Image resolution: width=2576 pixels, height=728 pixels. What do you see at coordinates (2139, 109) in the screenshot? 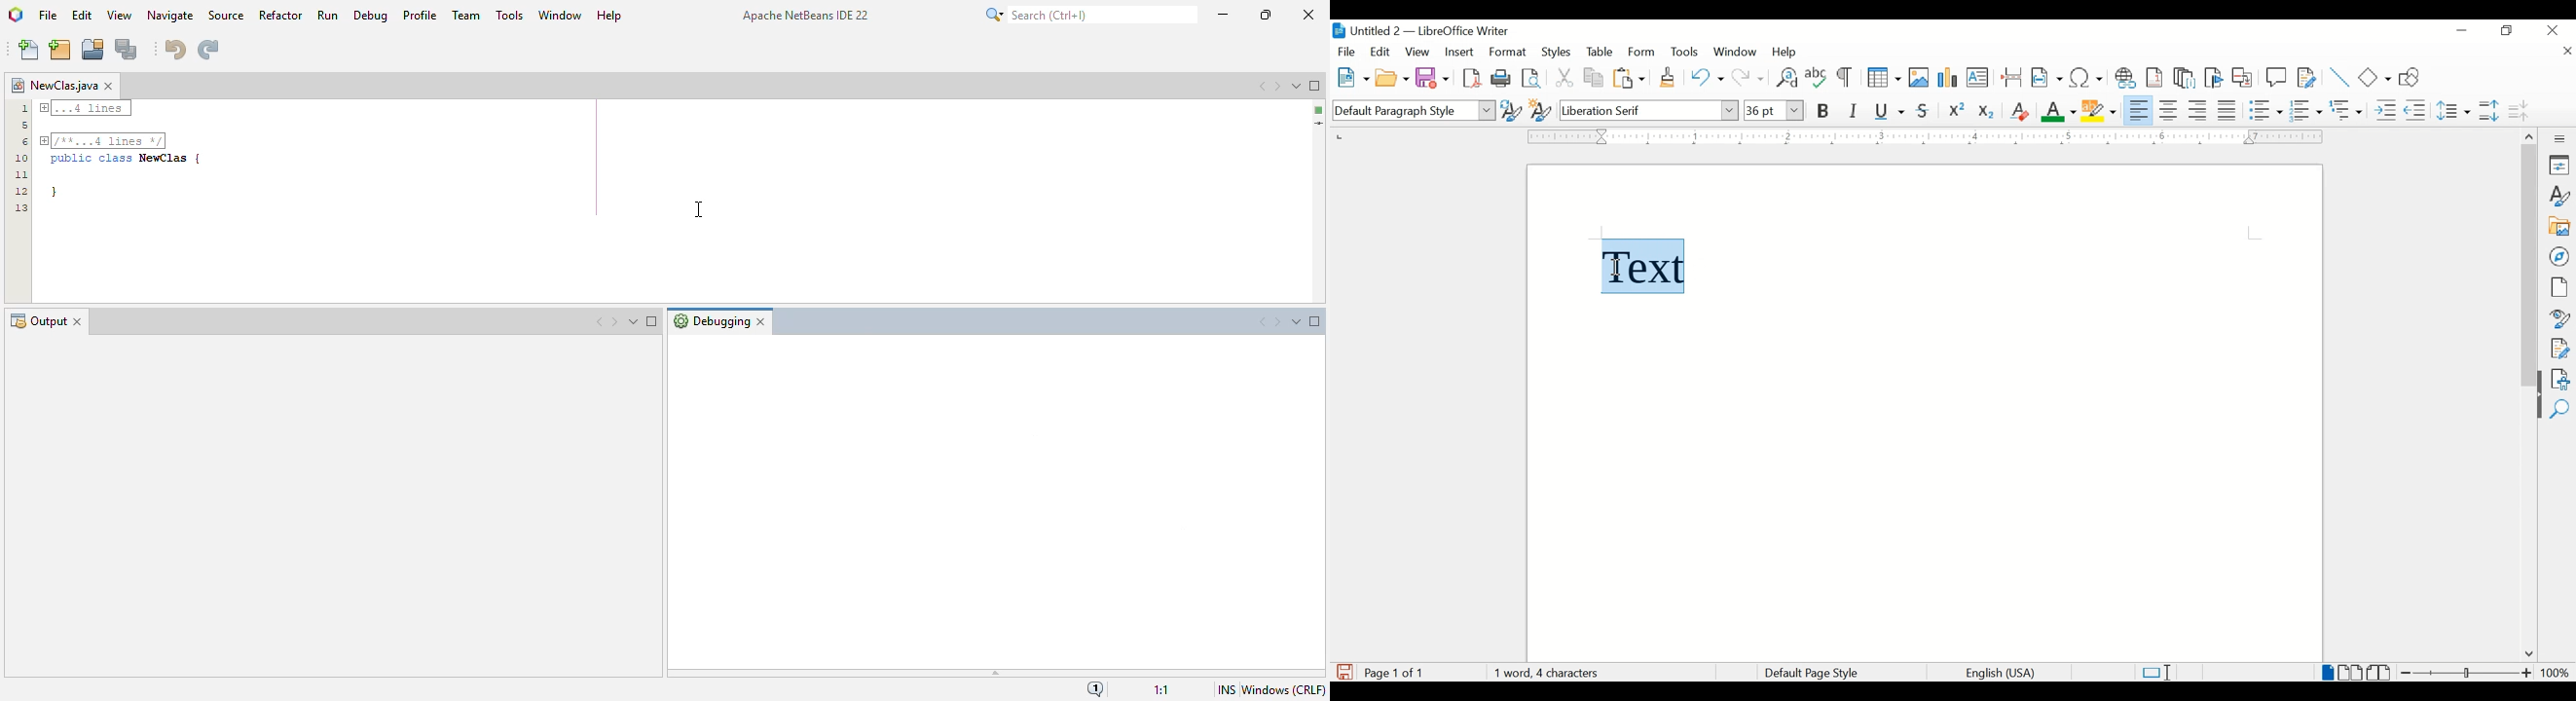
I see `align left` at bounding box center [2139, 109].